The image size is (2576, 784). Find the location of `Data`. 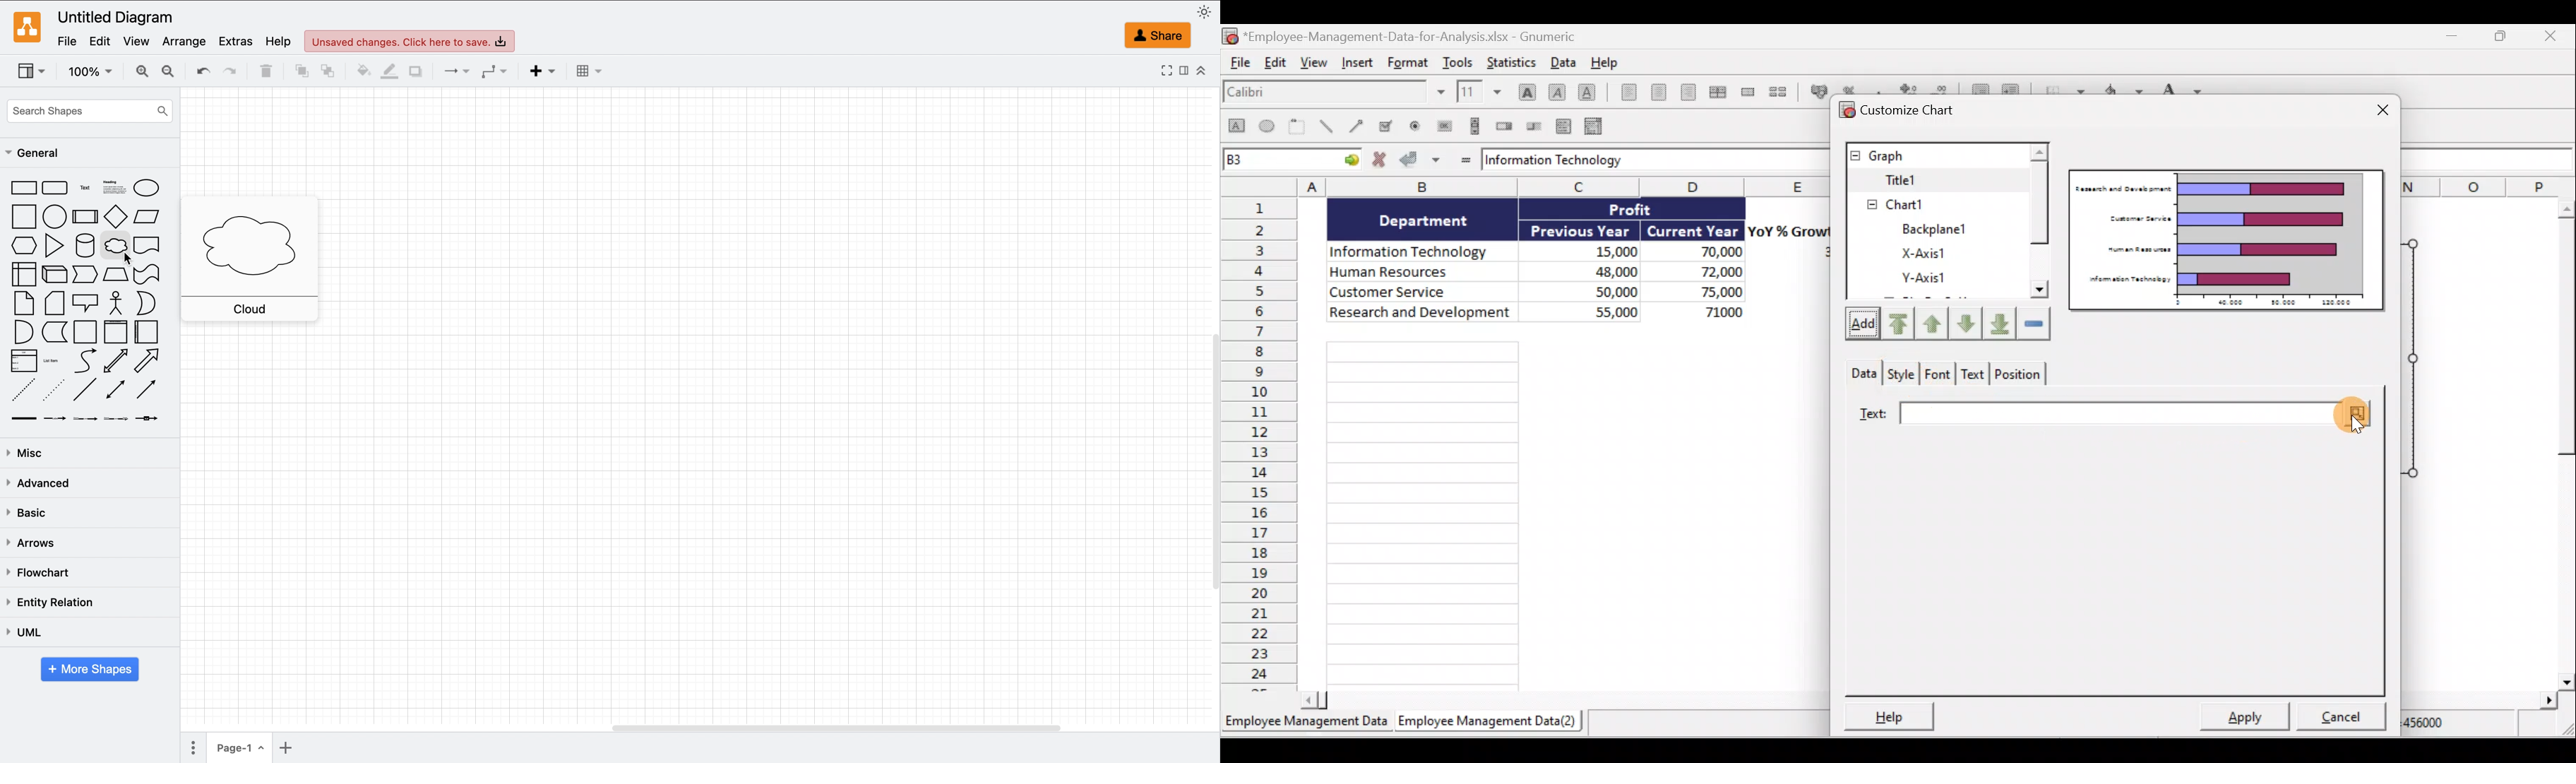

Data is located at coordinates (1860, 374).